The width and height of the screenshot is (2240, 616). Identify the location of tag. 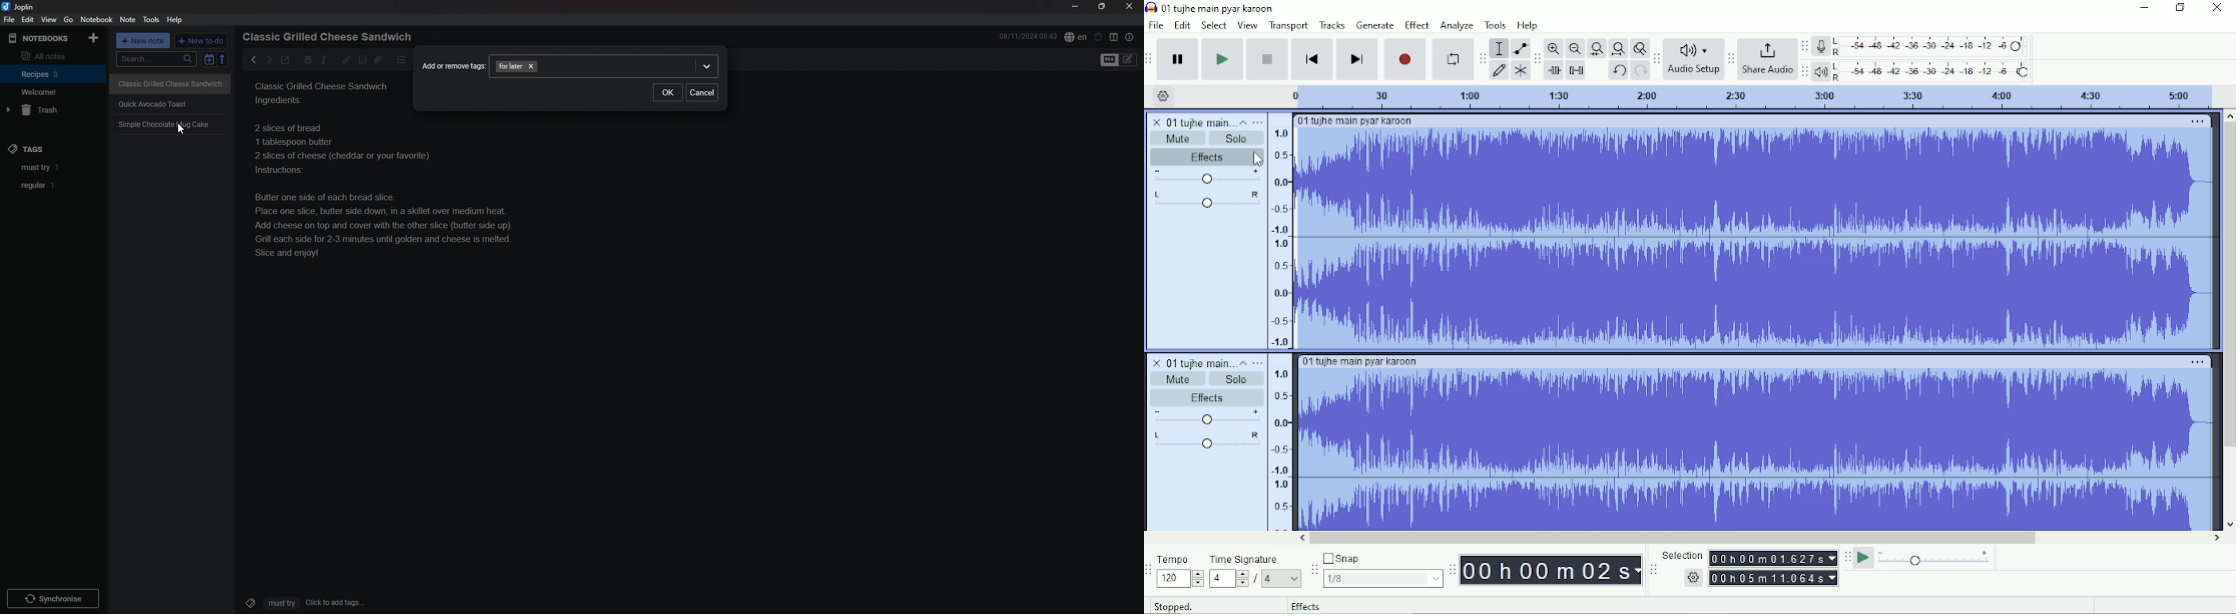
(55, 168).